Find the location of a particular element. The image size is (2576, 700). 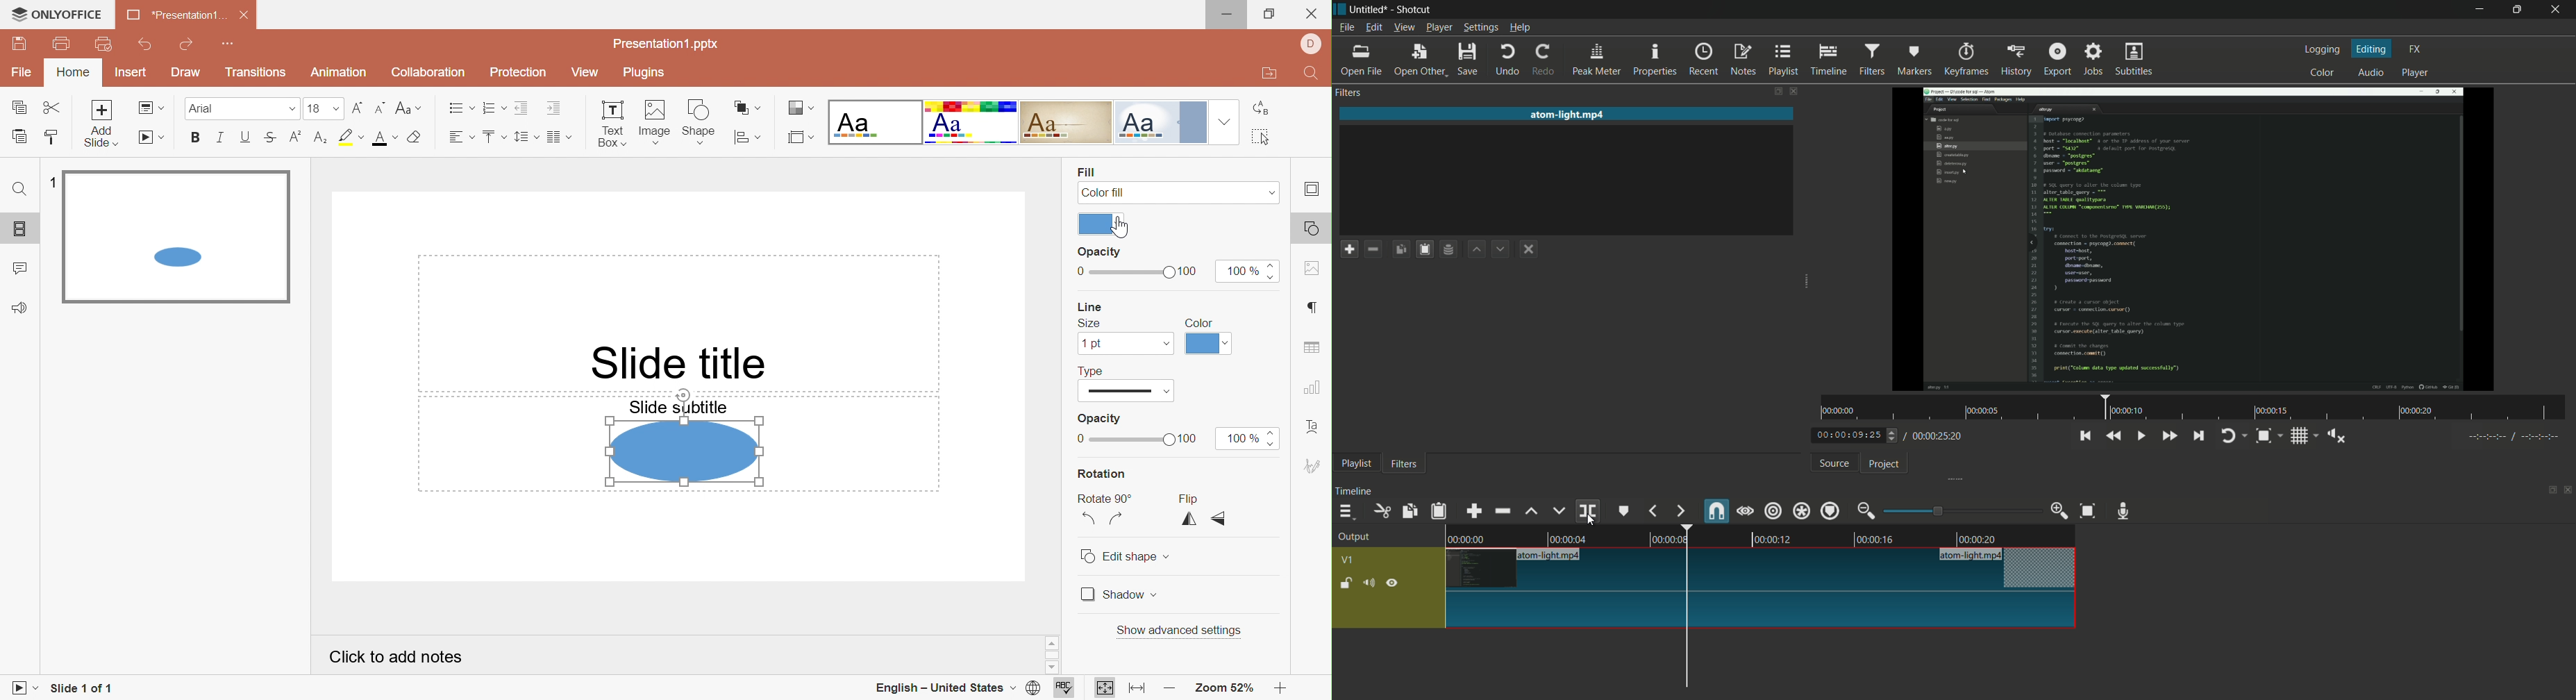

jobs is located at coordinates (2094, 58).